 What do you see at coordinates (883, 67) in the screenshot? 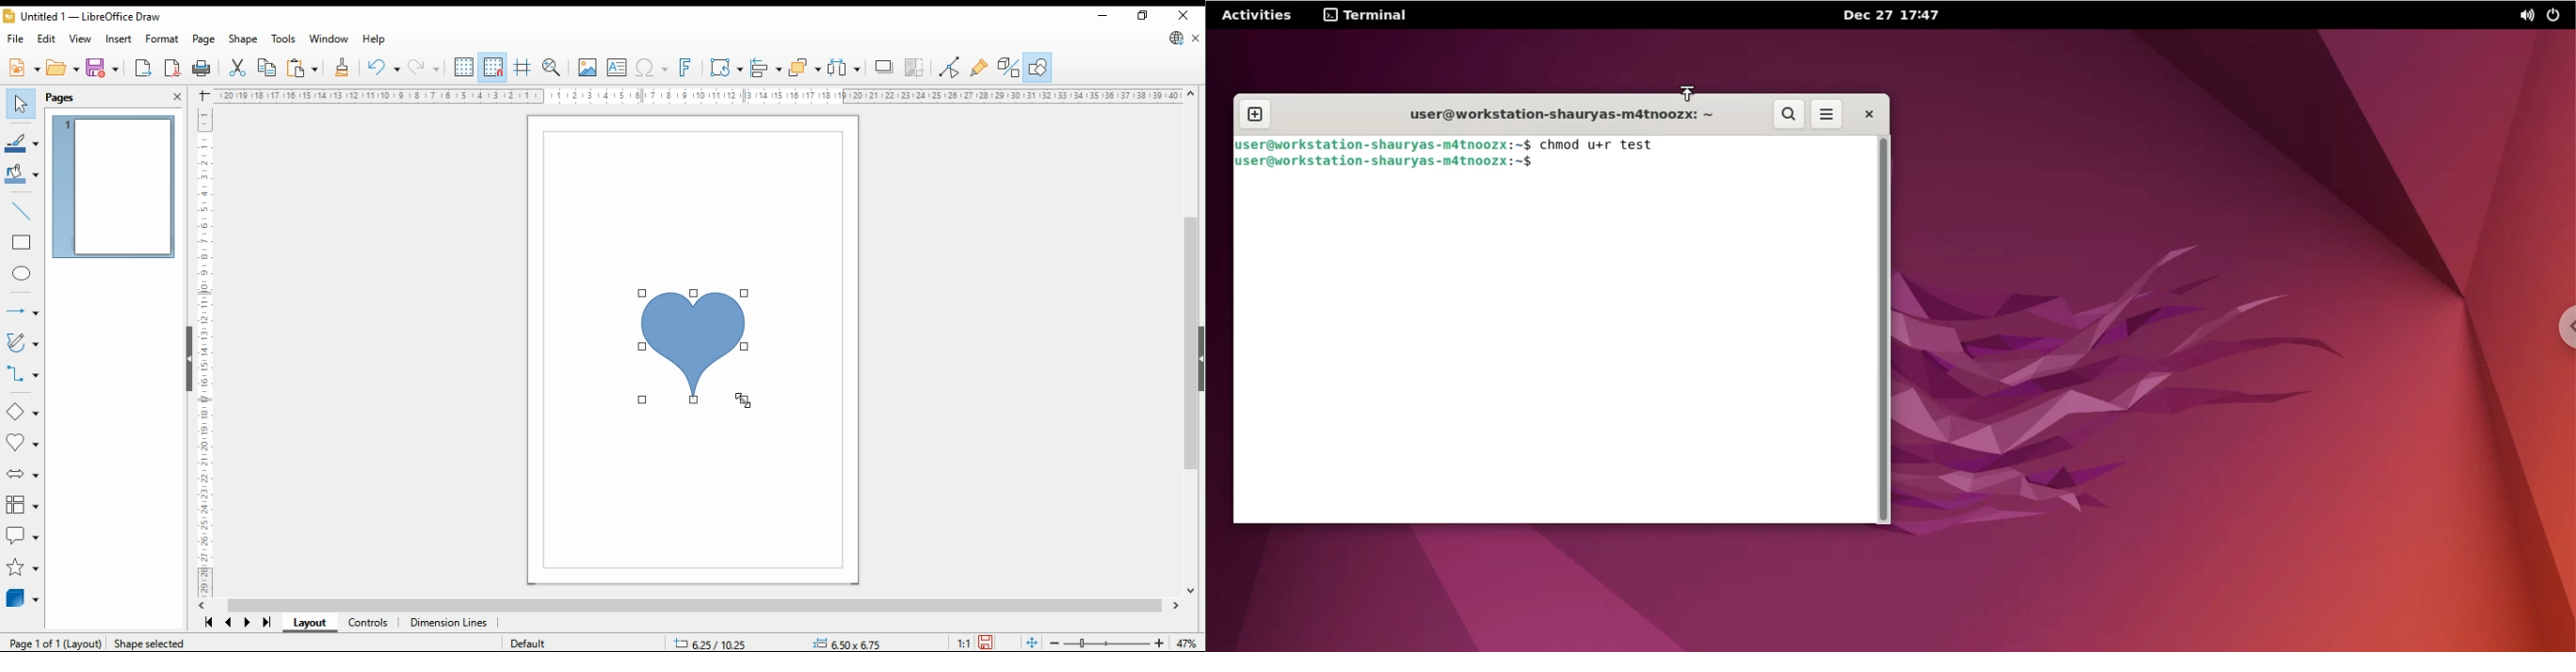
I see `shadow` at bounding box center [883, 67].